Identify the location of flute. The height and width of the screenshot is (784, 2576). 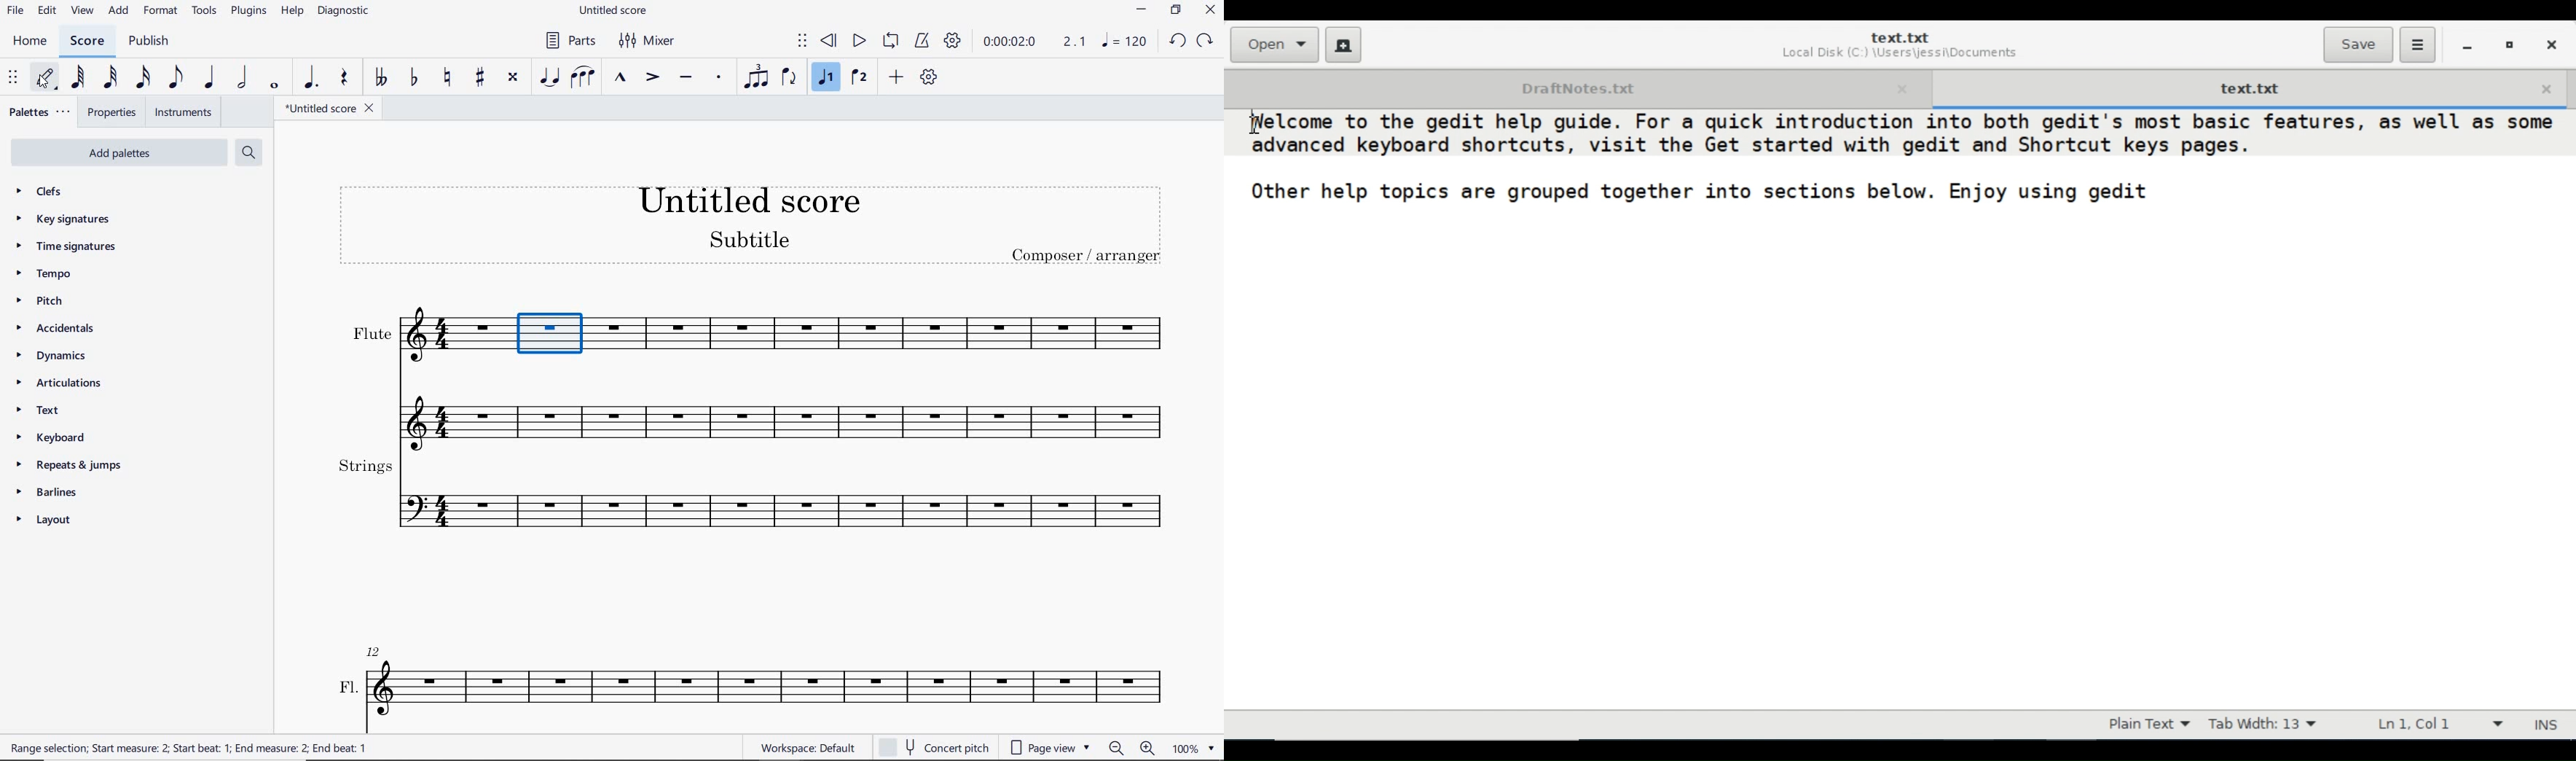
(750, 411).